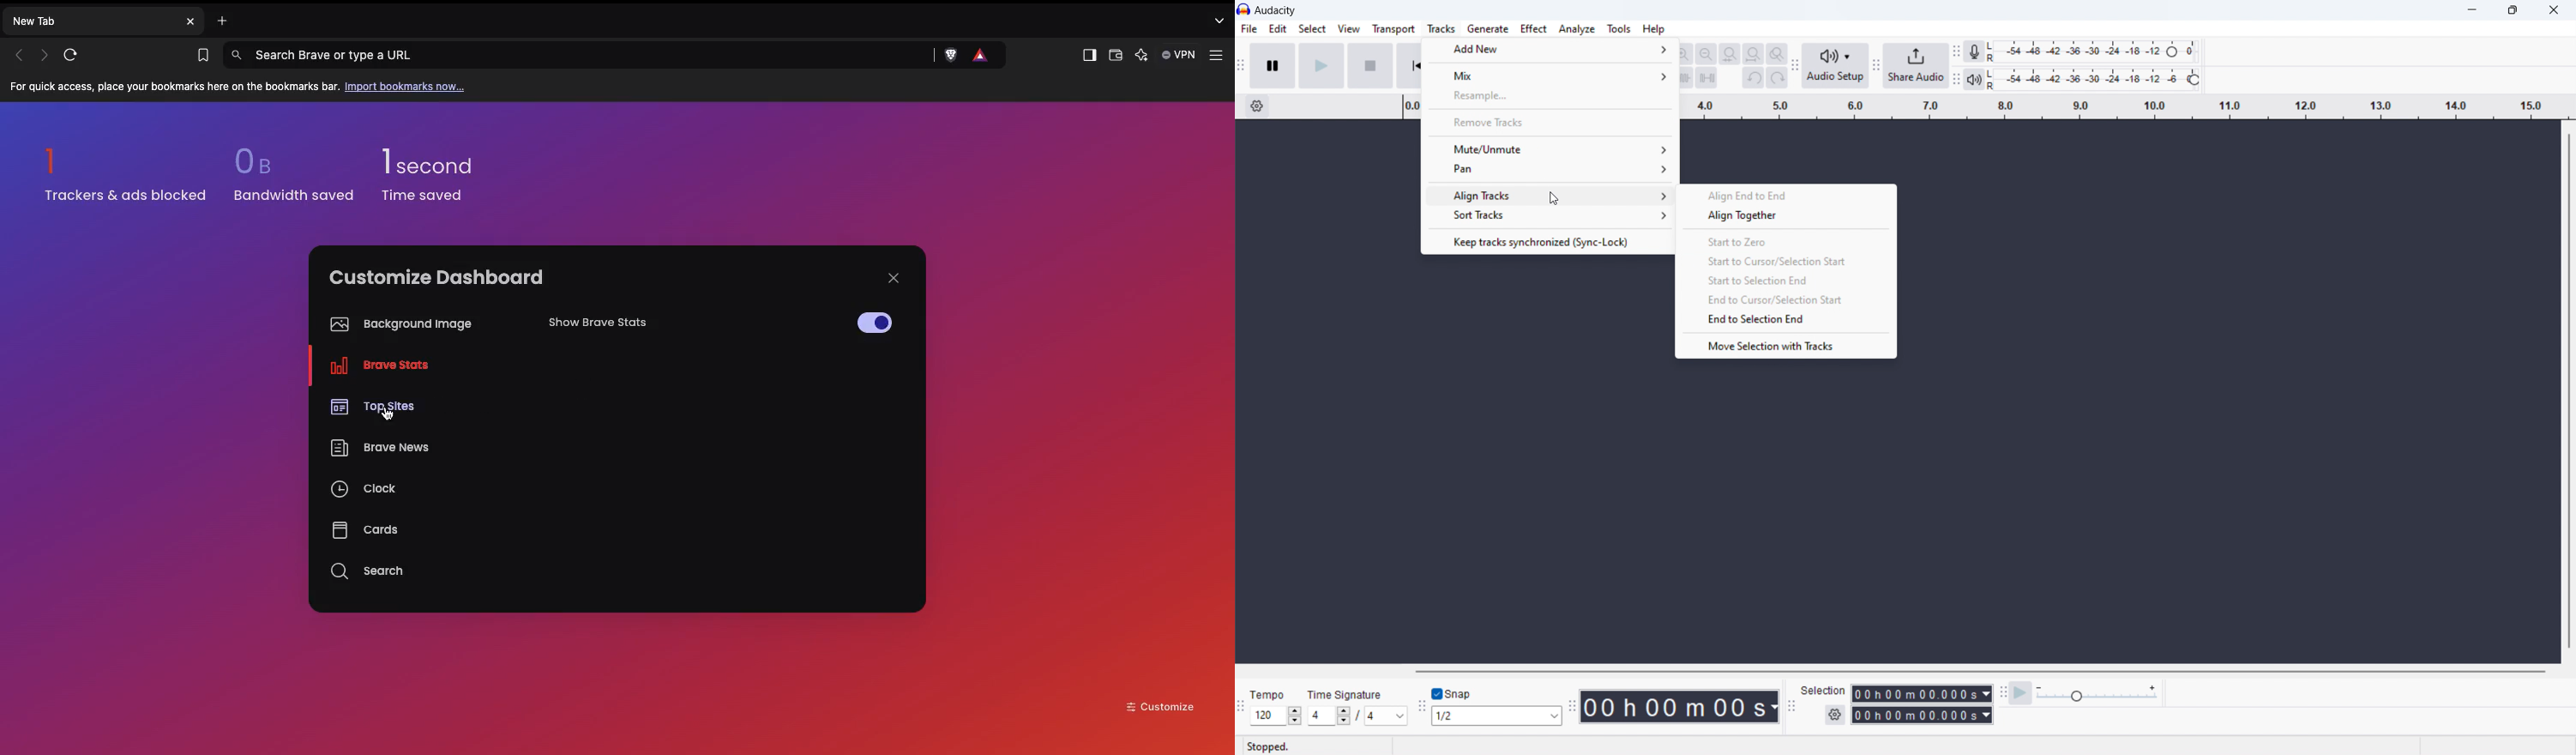 The width and height of the screenshot is (2576, 756). I want to click on tools, so click(1619, 29).